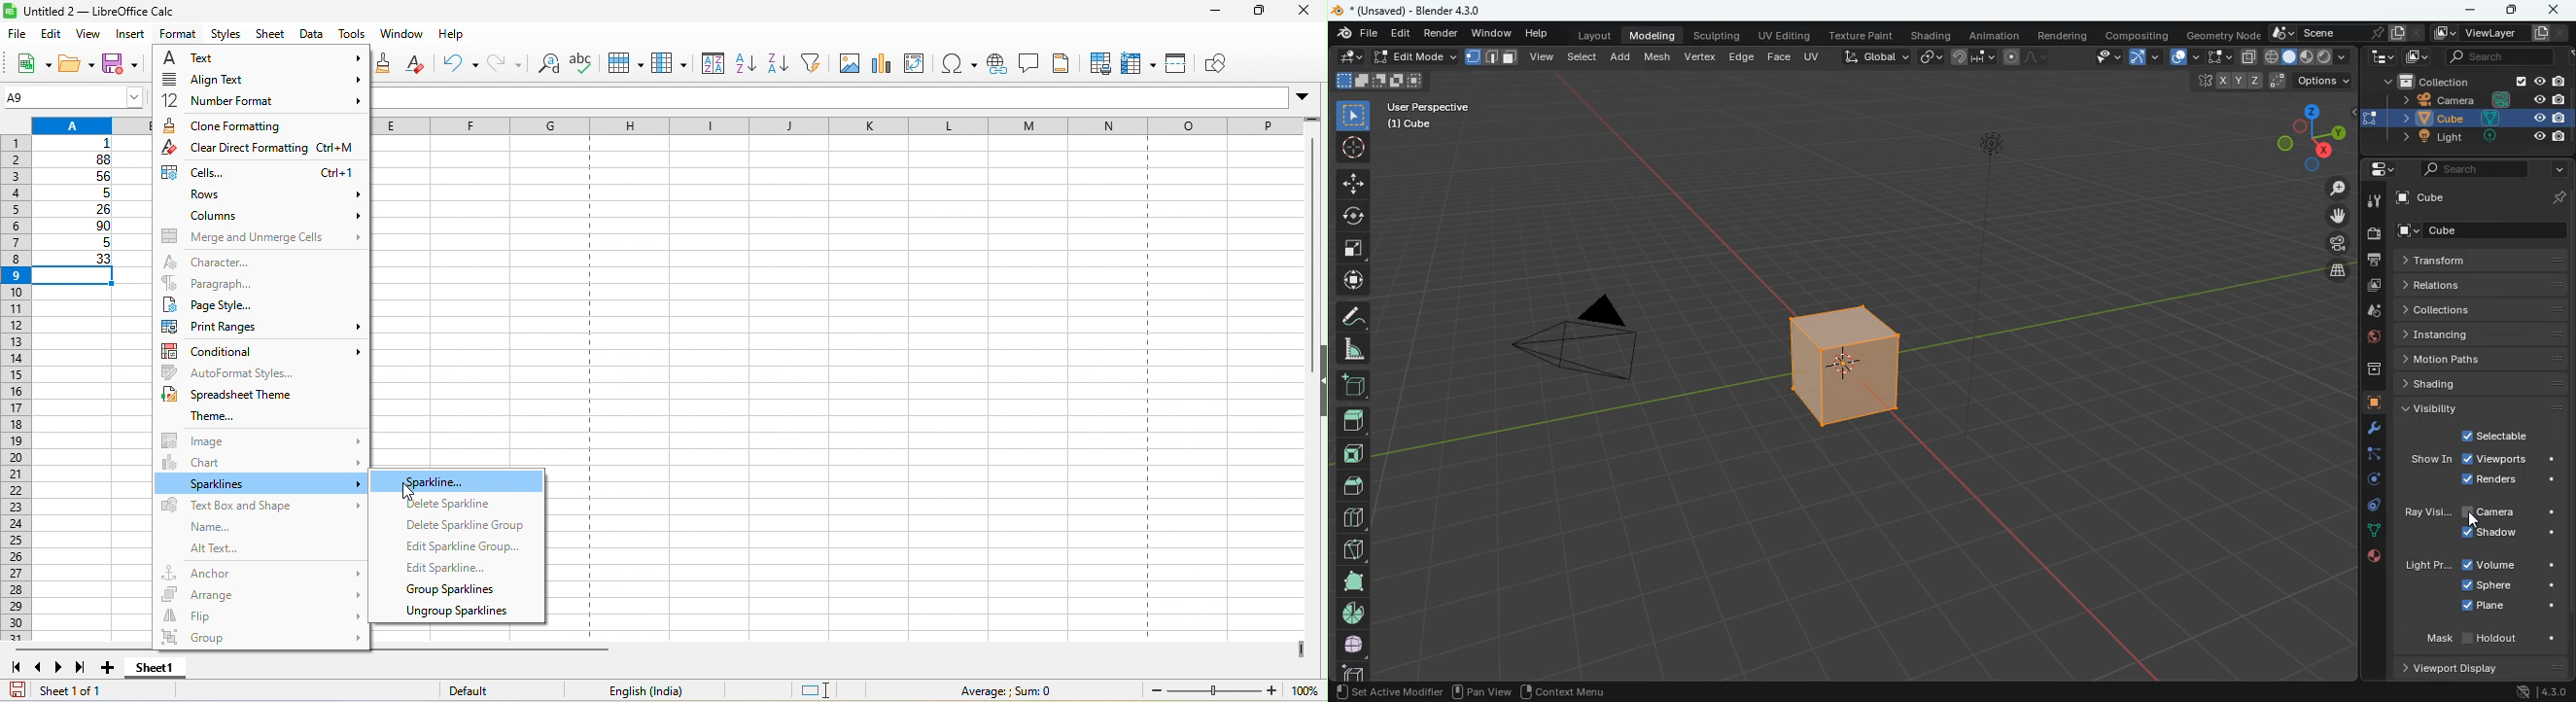 The height and width of the screenshot is (728, 2576). What do you see at coordinates (1786, 37) in the screenshot?
I see `uv editing` at bounding box center [1786, 37].